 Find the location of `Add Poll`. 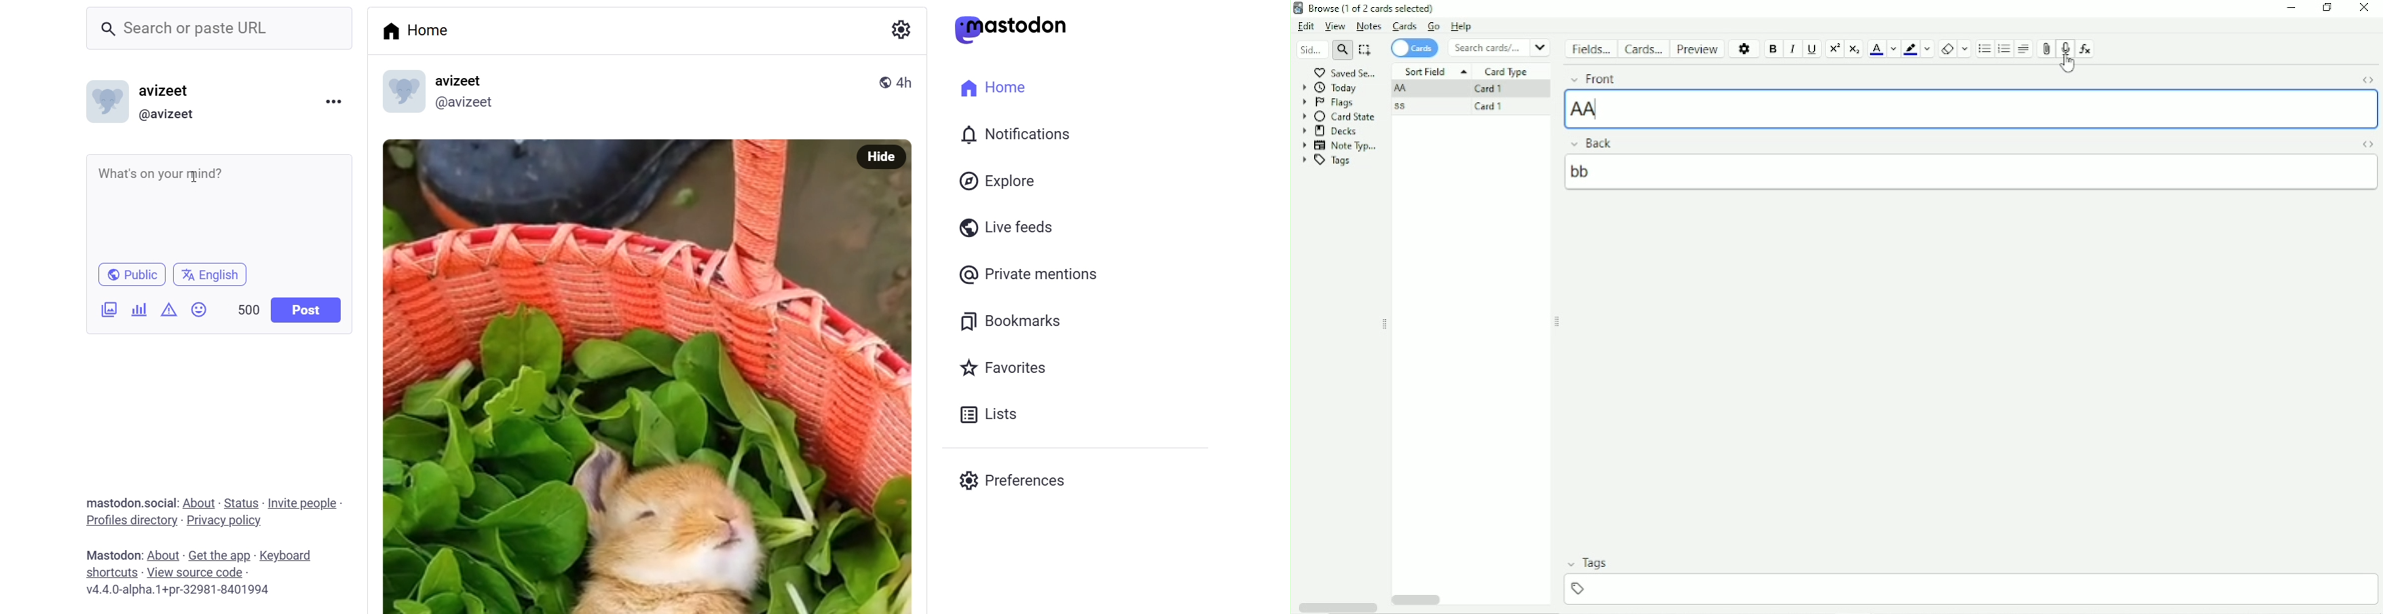

Add Poll is located at coordinates (139, 308).